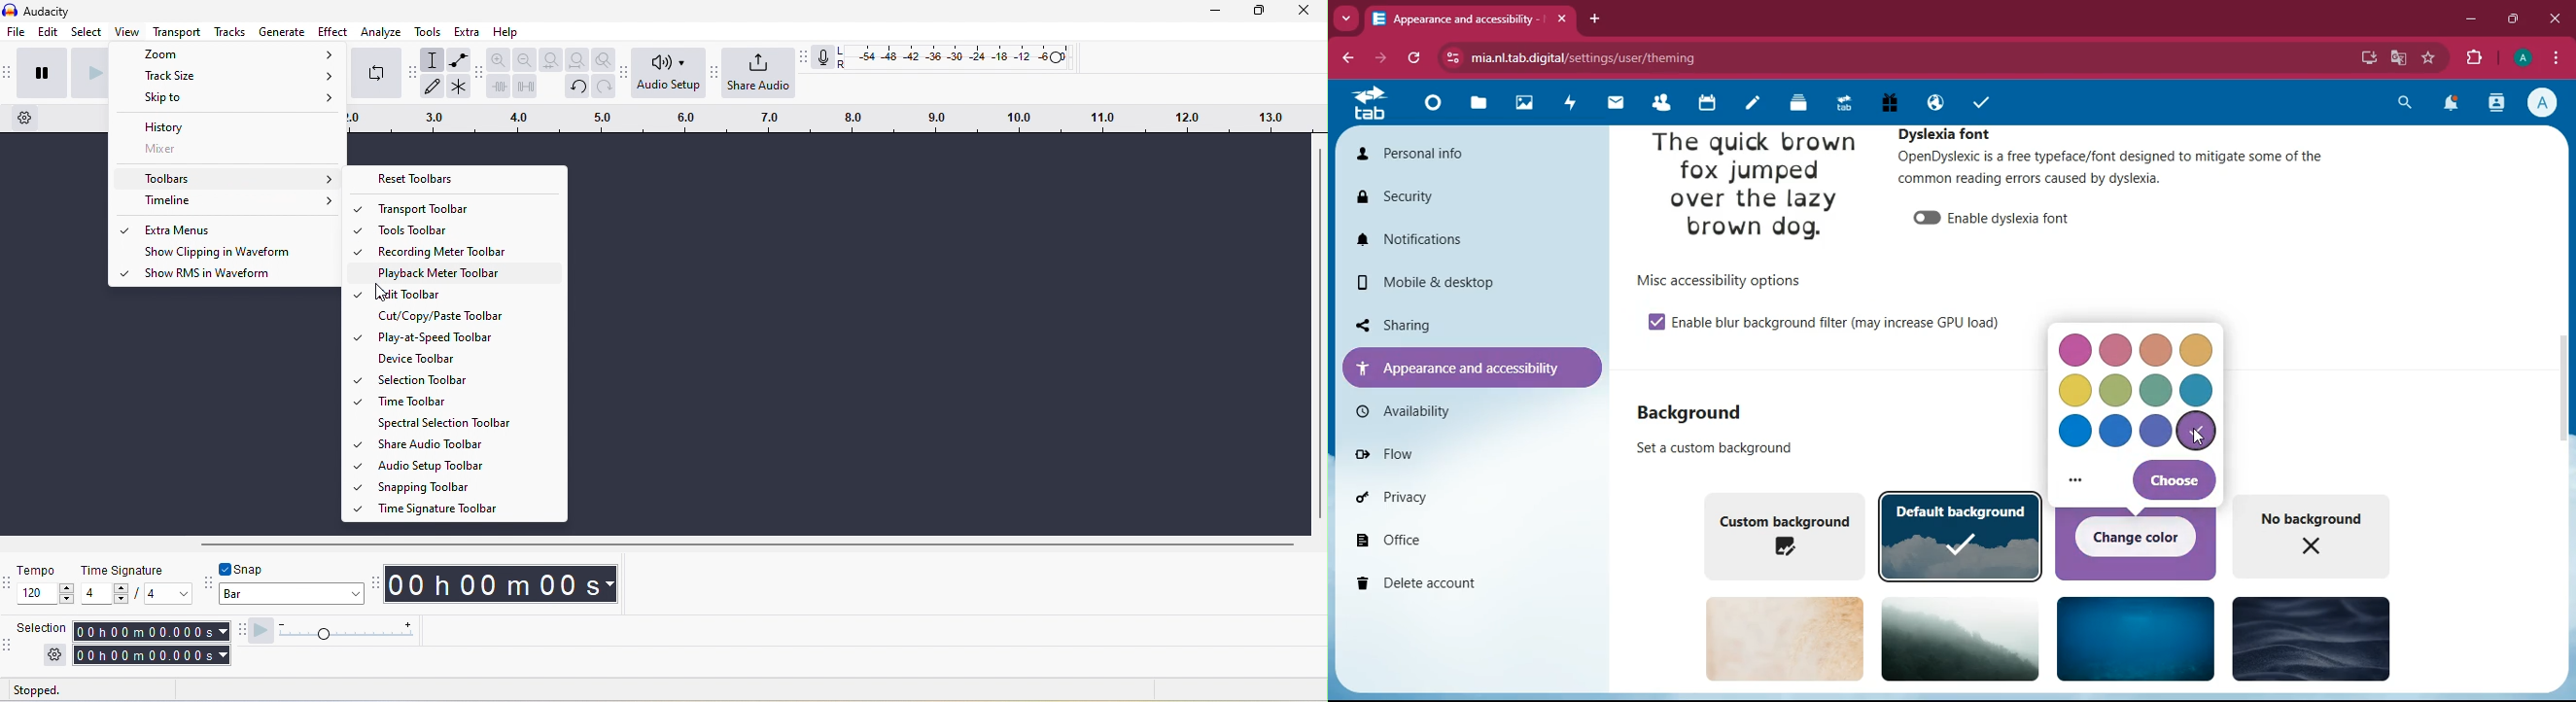  I want to click on home, so click(1430, 108).